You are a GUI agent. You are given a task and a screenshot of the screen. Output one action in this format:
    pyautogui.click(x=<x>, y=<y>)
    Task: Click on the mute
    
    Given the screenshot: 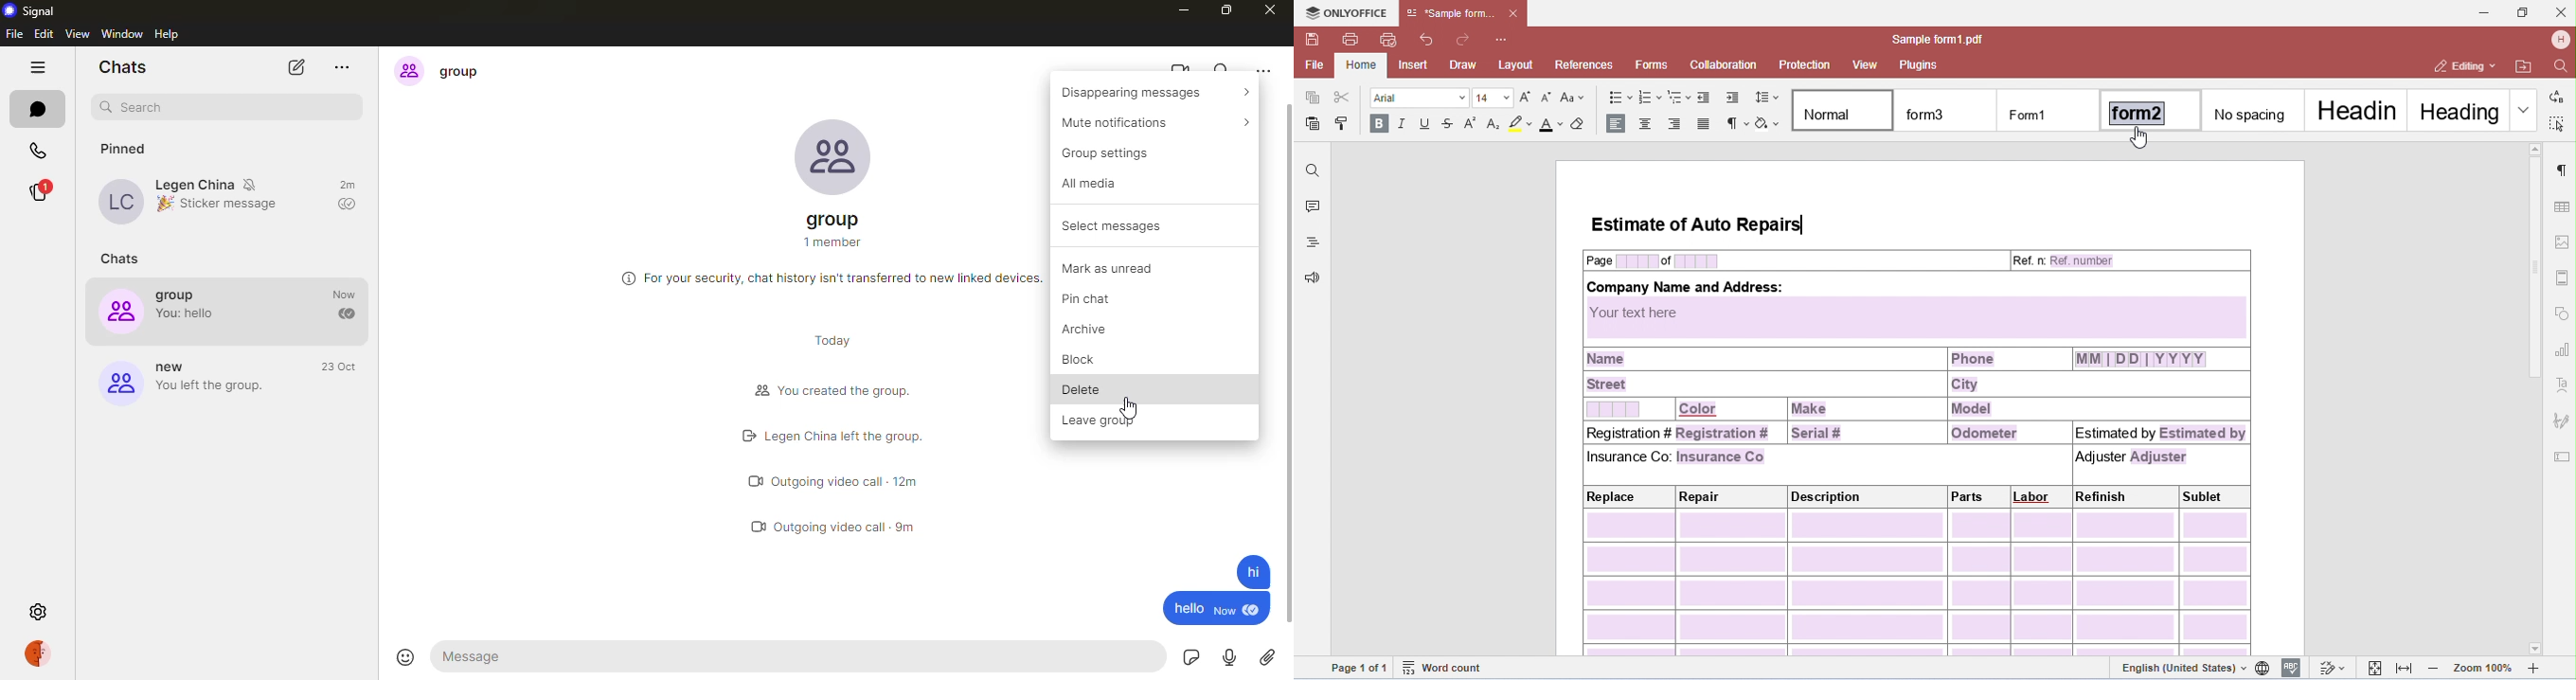 What is the action you would take?
    pyautogui.click(x=1148, y=121)
    